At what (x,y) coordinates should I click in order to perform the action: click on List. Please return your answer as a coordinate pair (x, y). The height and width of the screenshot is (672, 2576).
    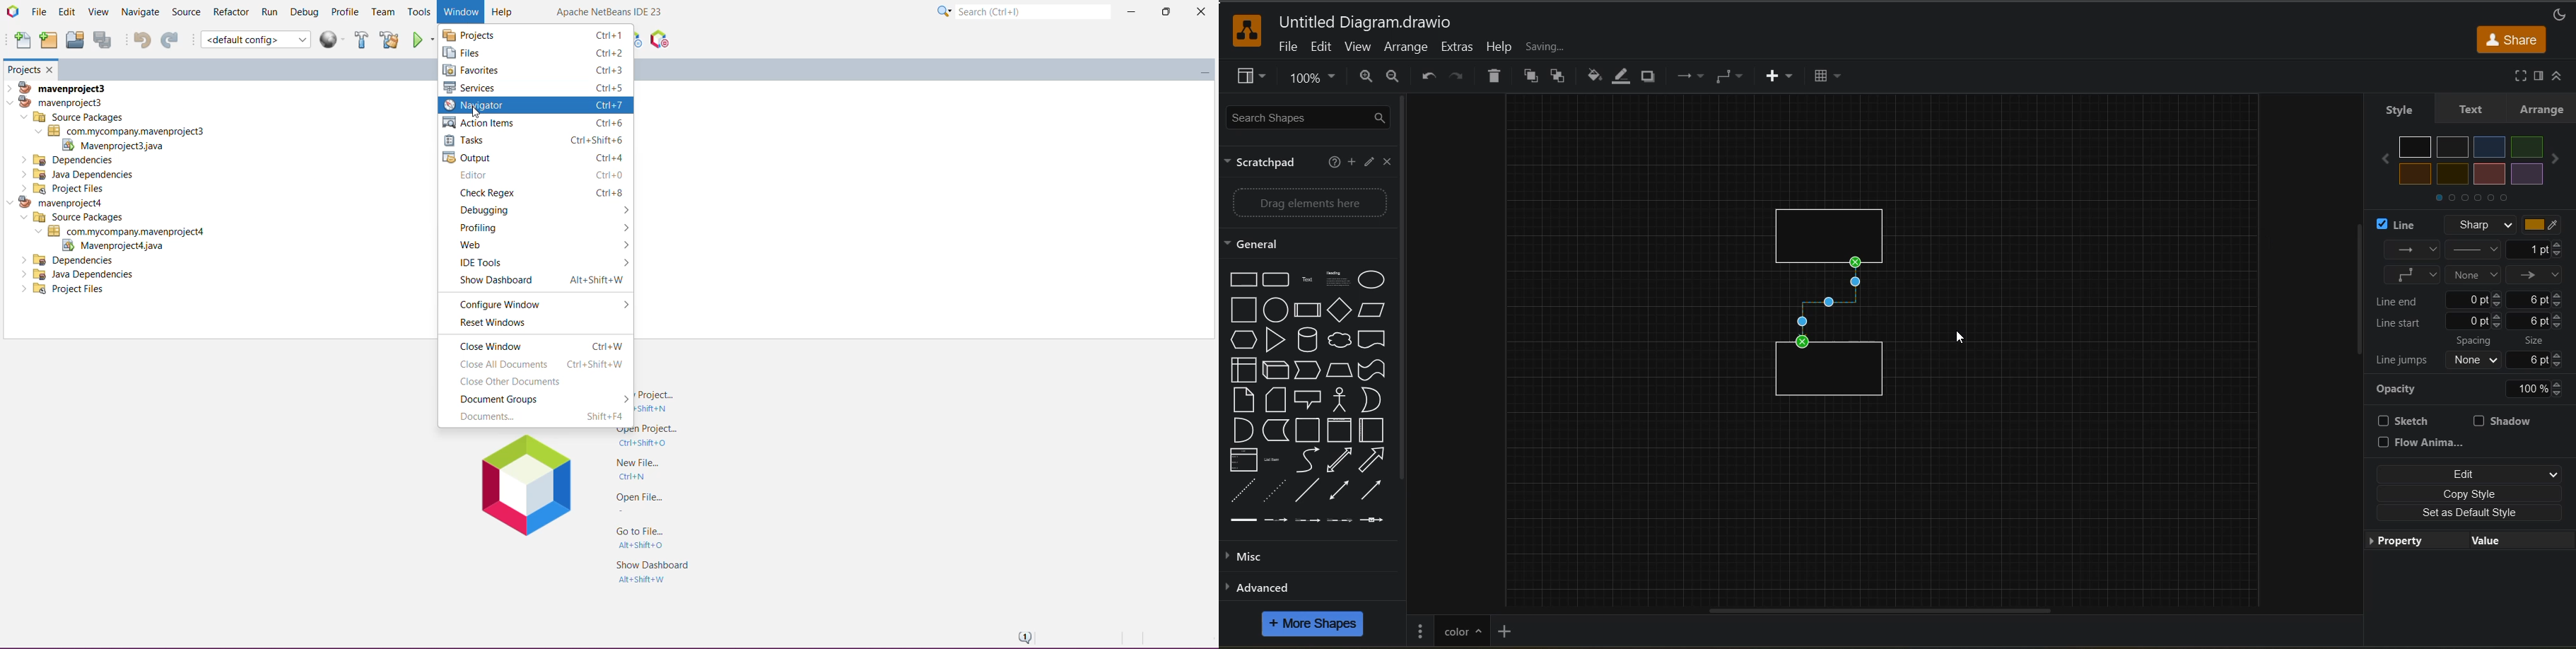
    Looking at the image, I should click on (1243, 460).